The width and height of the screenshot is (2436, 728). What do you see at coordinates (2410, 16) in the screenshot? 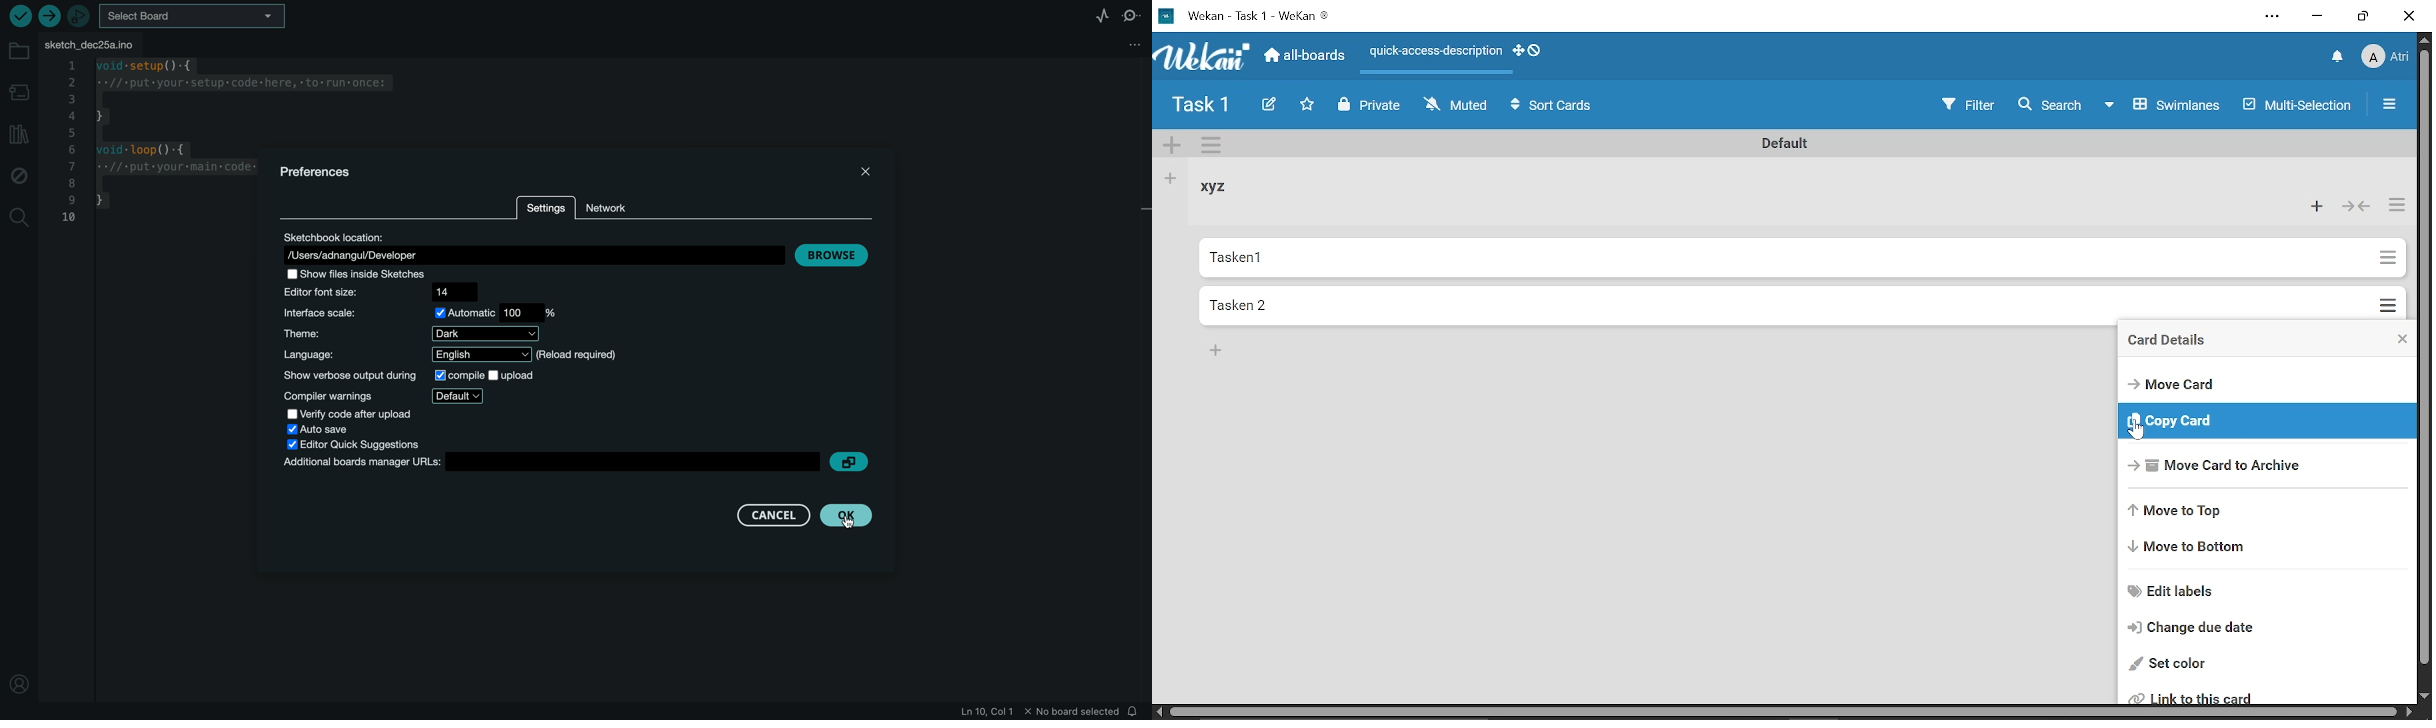
I see `Close` at bounding box center [2410, 16].